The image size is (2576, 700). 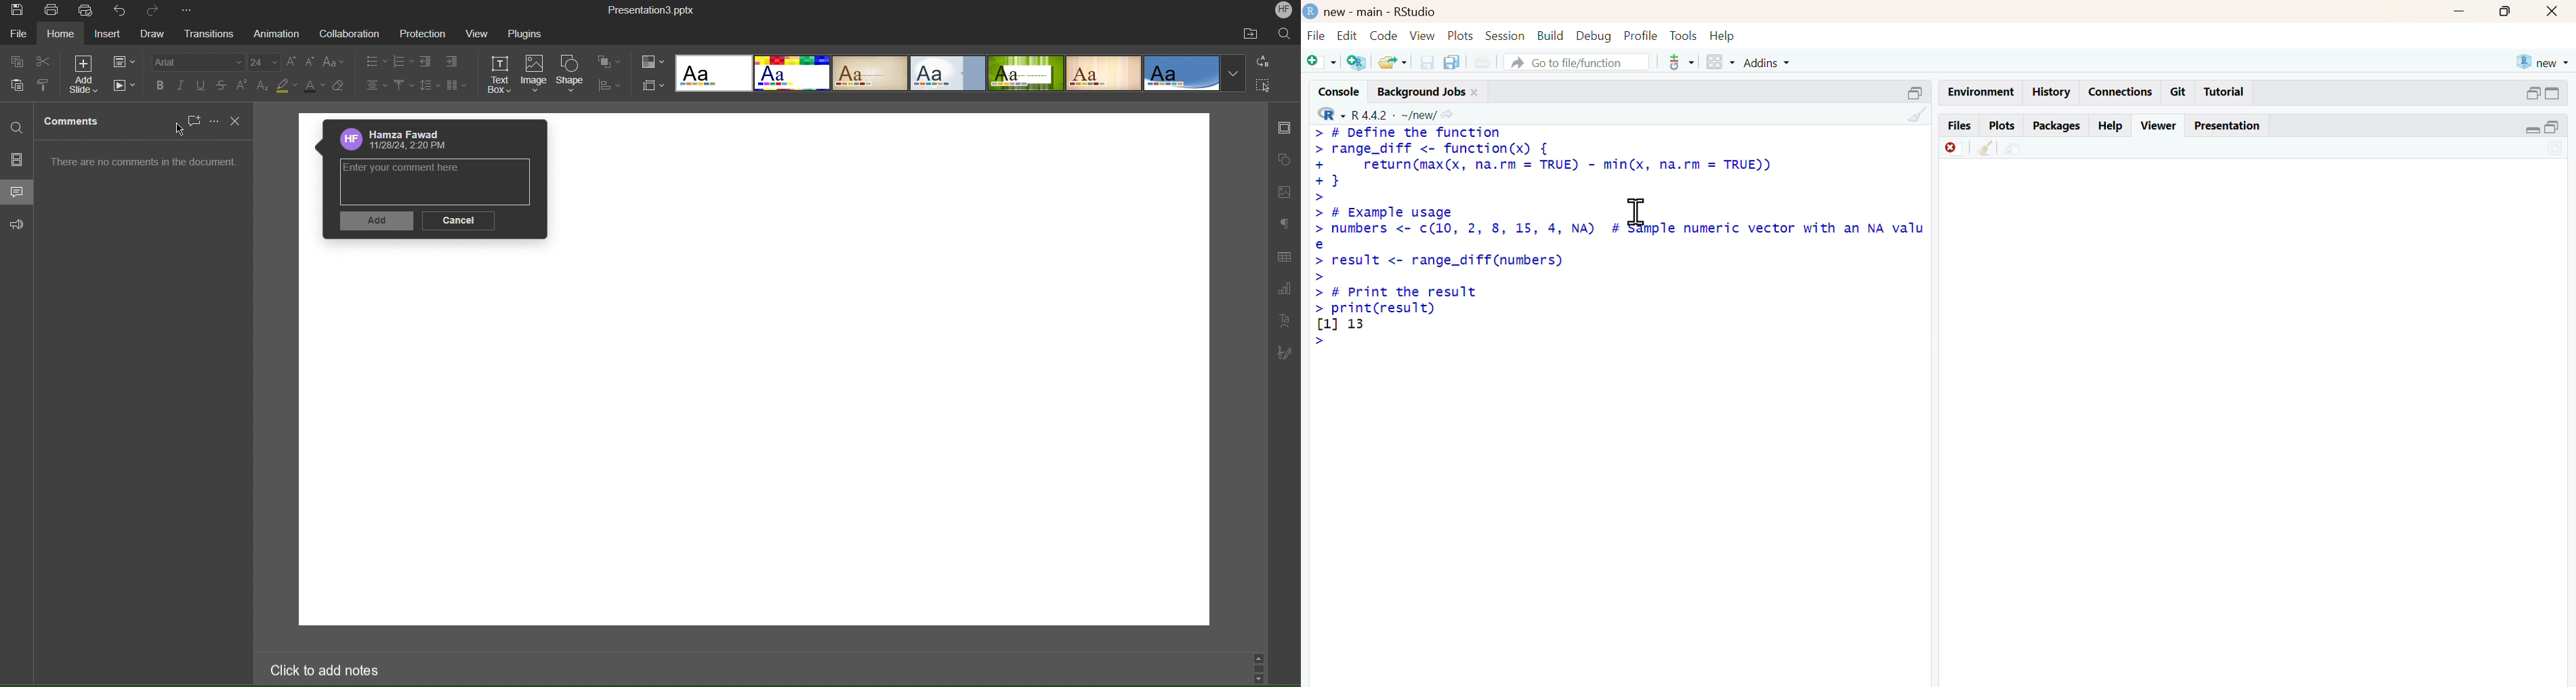 What do you see at coordinates (1637, 212) in the screenshot?
I see `cursor` at bounding box center [1637, 212].